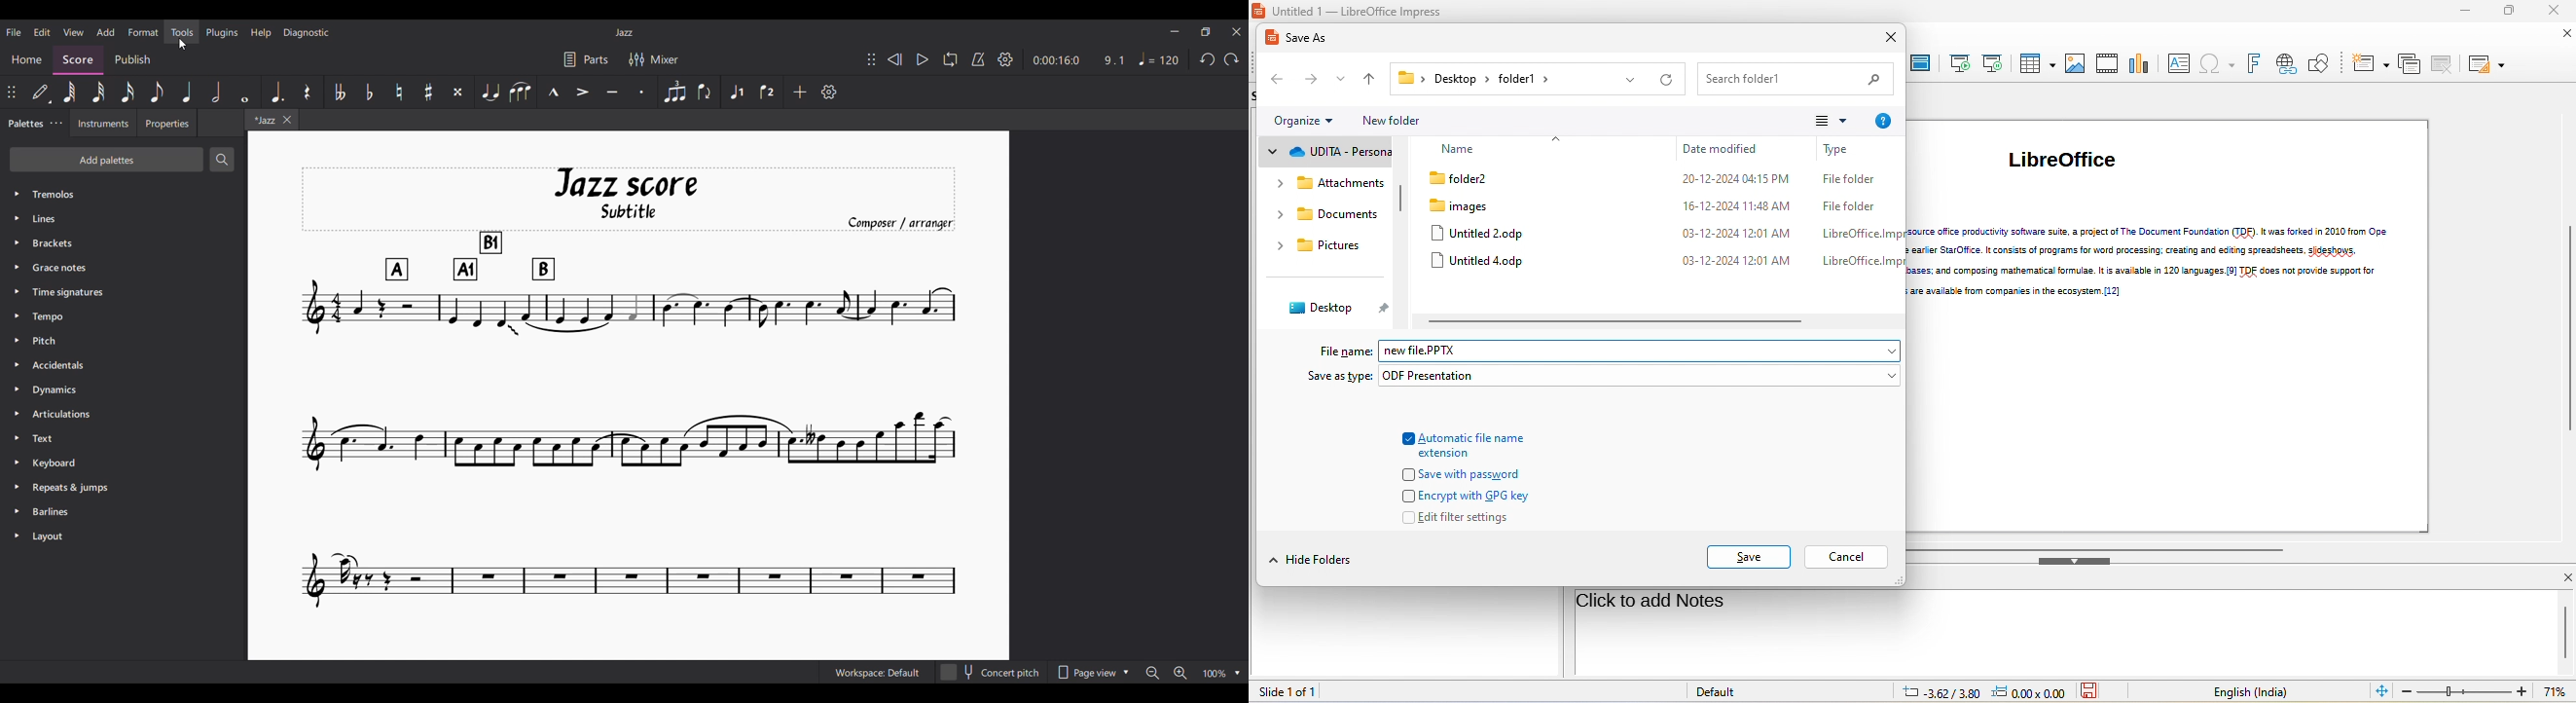 The width and height of the screenshot is (2576, 728). What do you see at coordinates (123, 195) in the screenshot?
I see `Tremolos` at bounding box center [123, 195].